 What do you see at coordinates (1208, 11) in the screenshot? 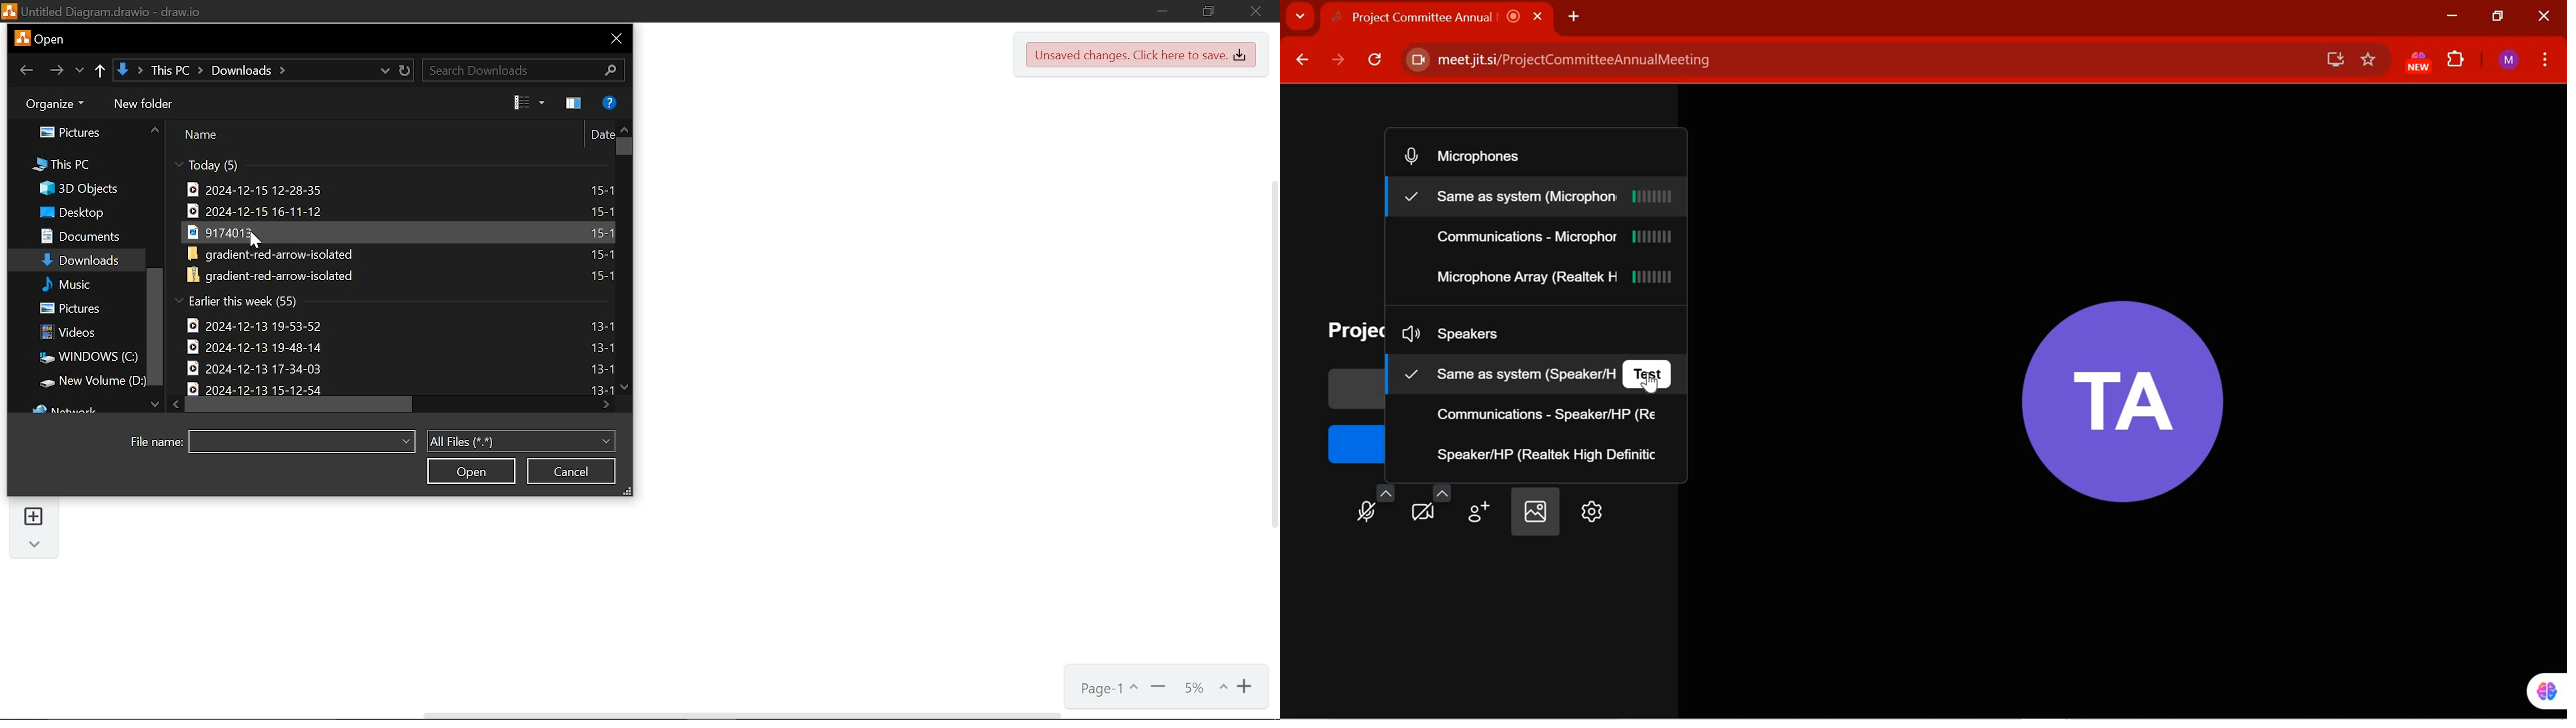
I see `Restore down` at bounding box center [1208, 11].